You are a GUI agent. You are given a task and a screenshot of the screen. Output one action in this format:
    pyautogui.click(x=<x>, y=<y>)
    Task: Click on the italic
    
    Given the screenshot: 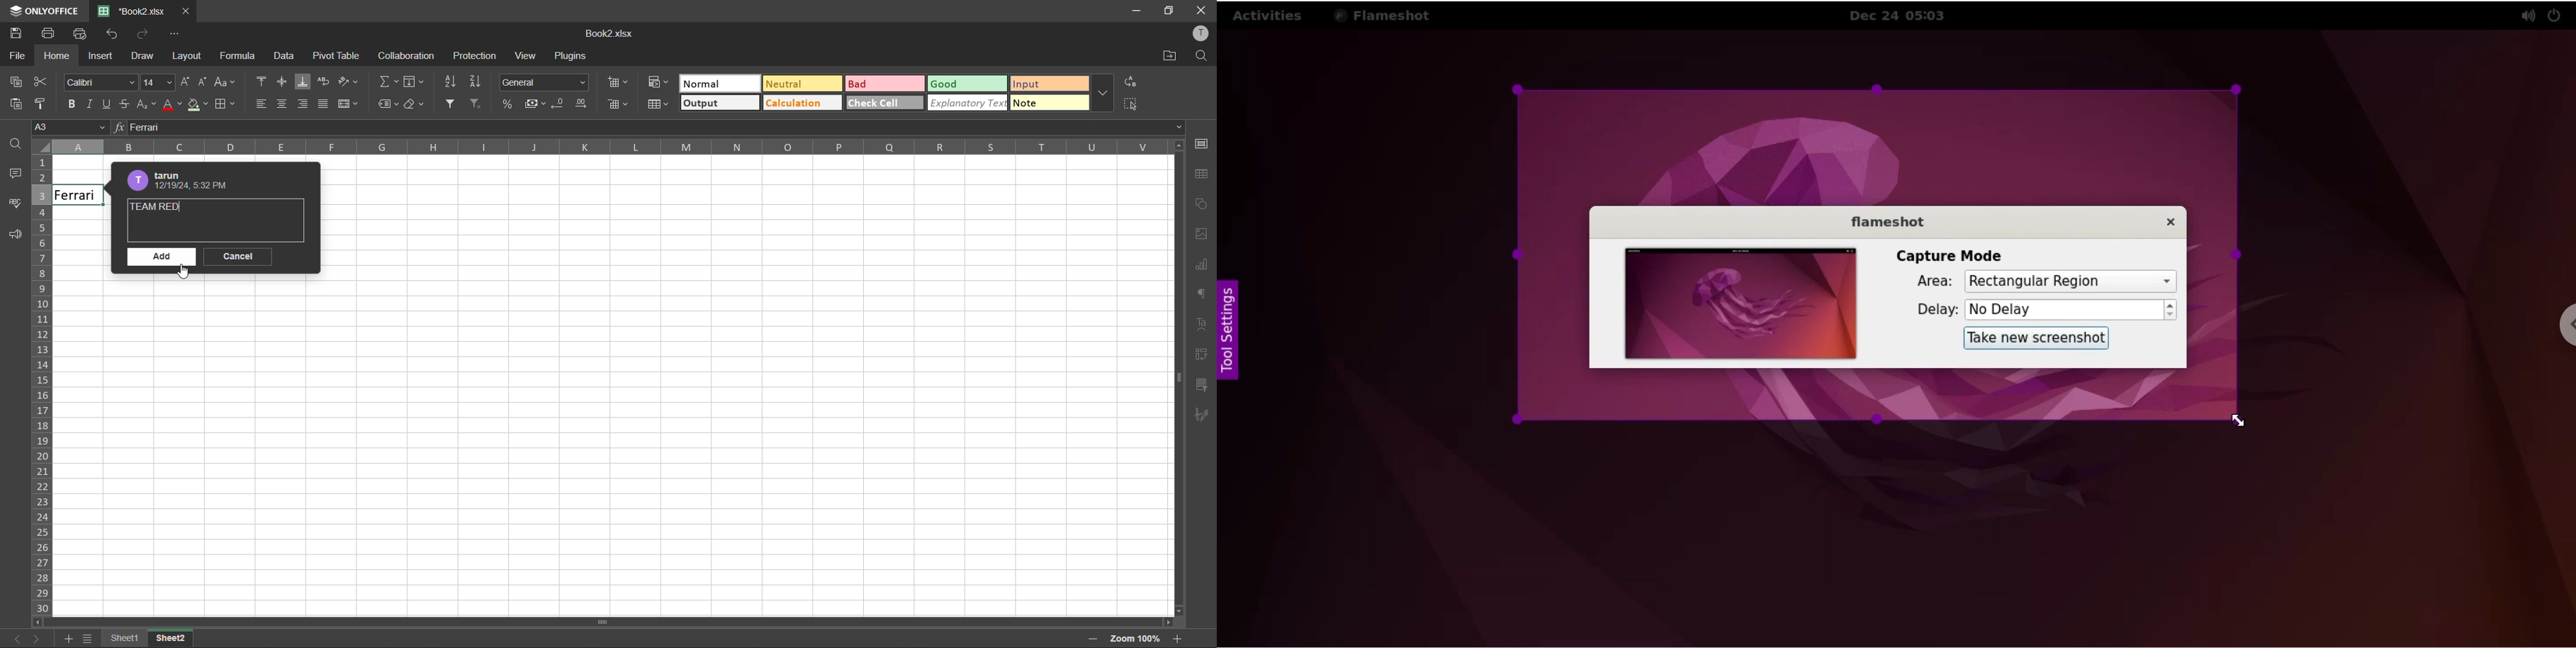 What is the action you would take?
    pyautogui.click(x=89, y=104)
    